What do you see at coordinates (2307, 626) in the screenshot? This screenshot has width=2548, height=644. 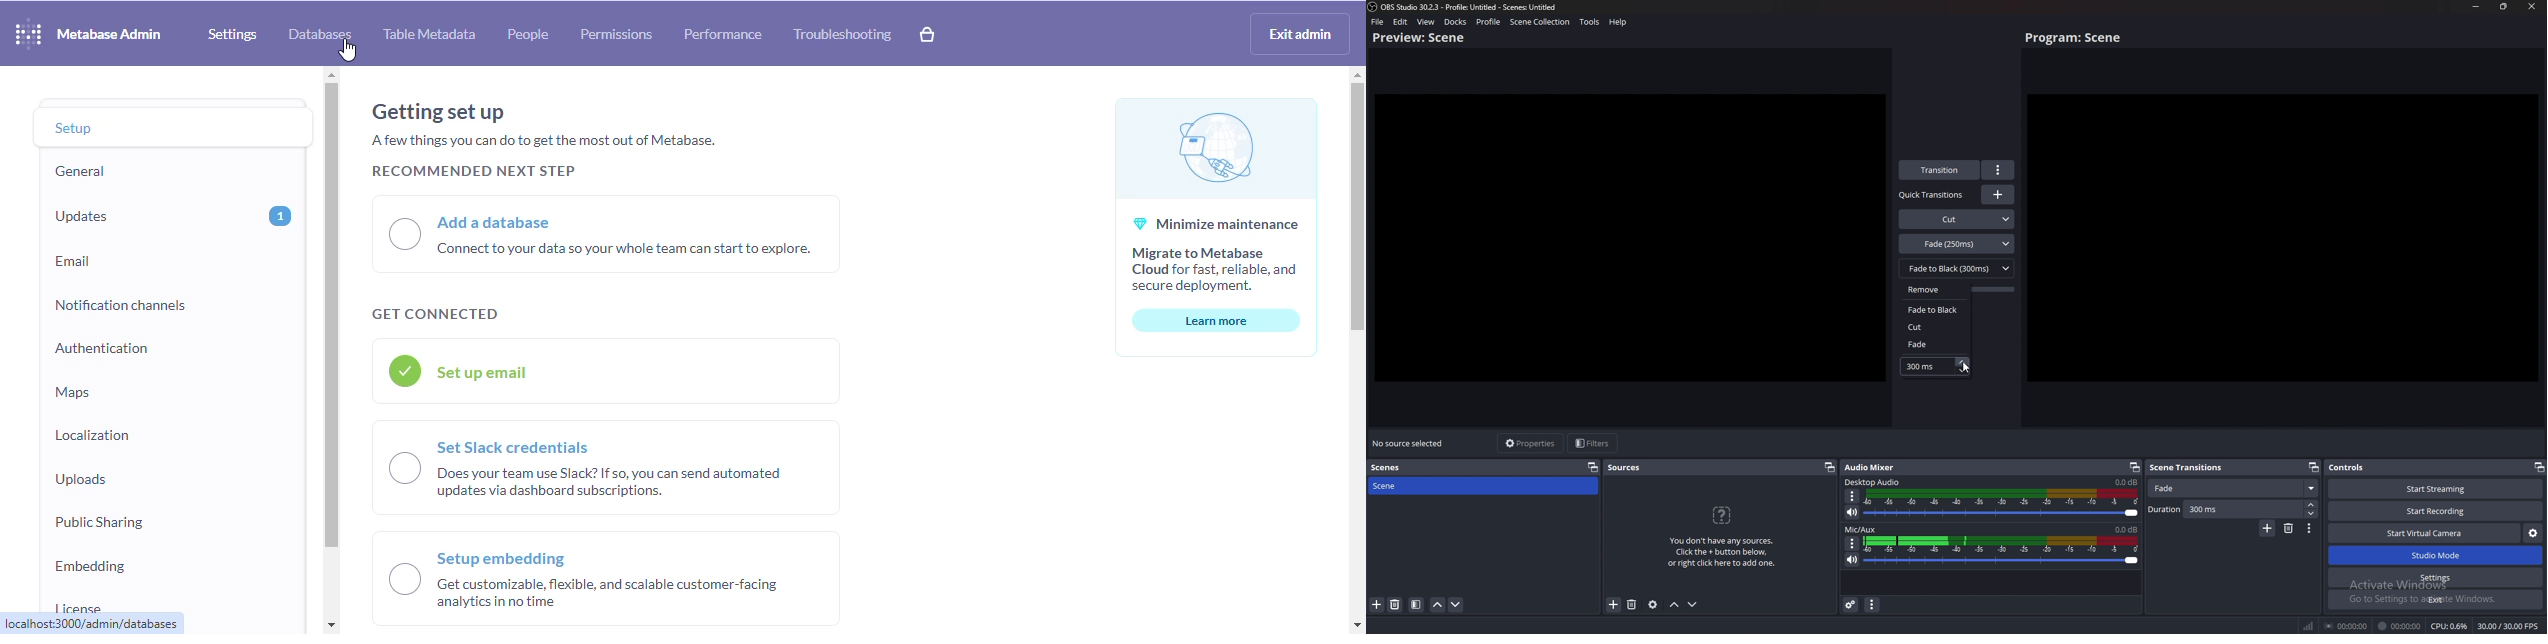 I see `network` at bounding box center [2307, 626].